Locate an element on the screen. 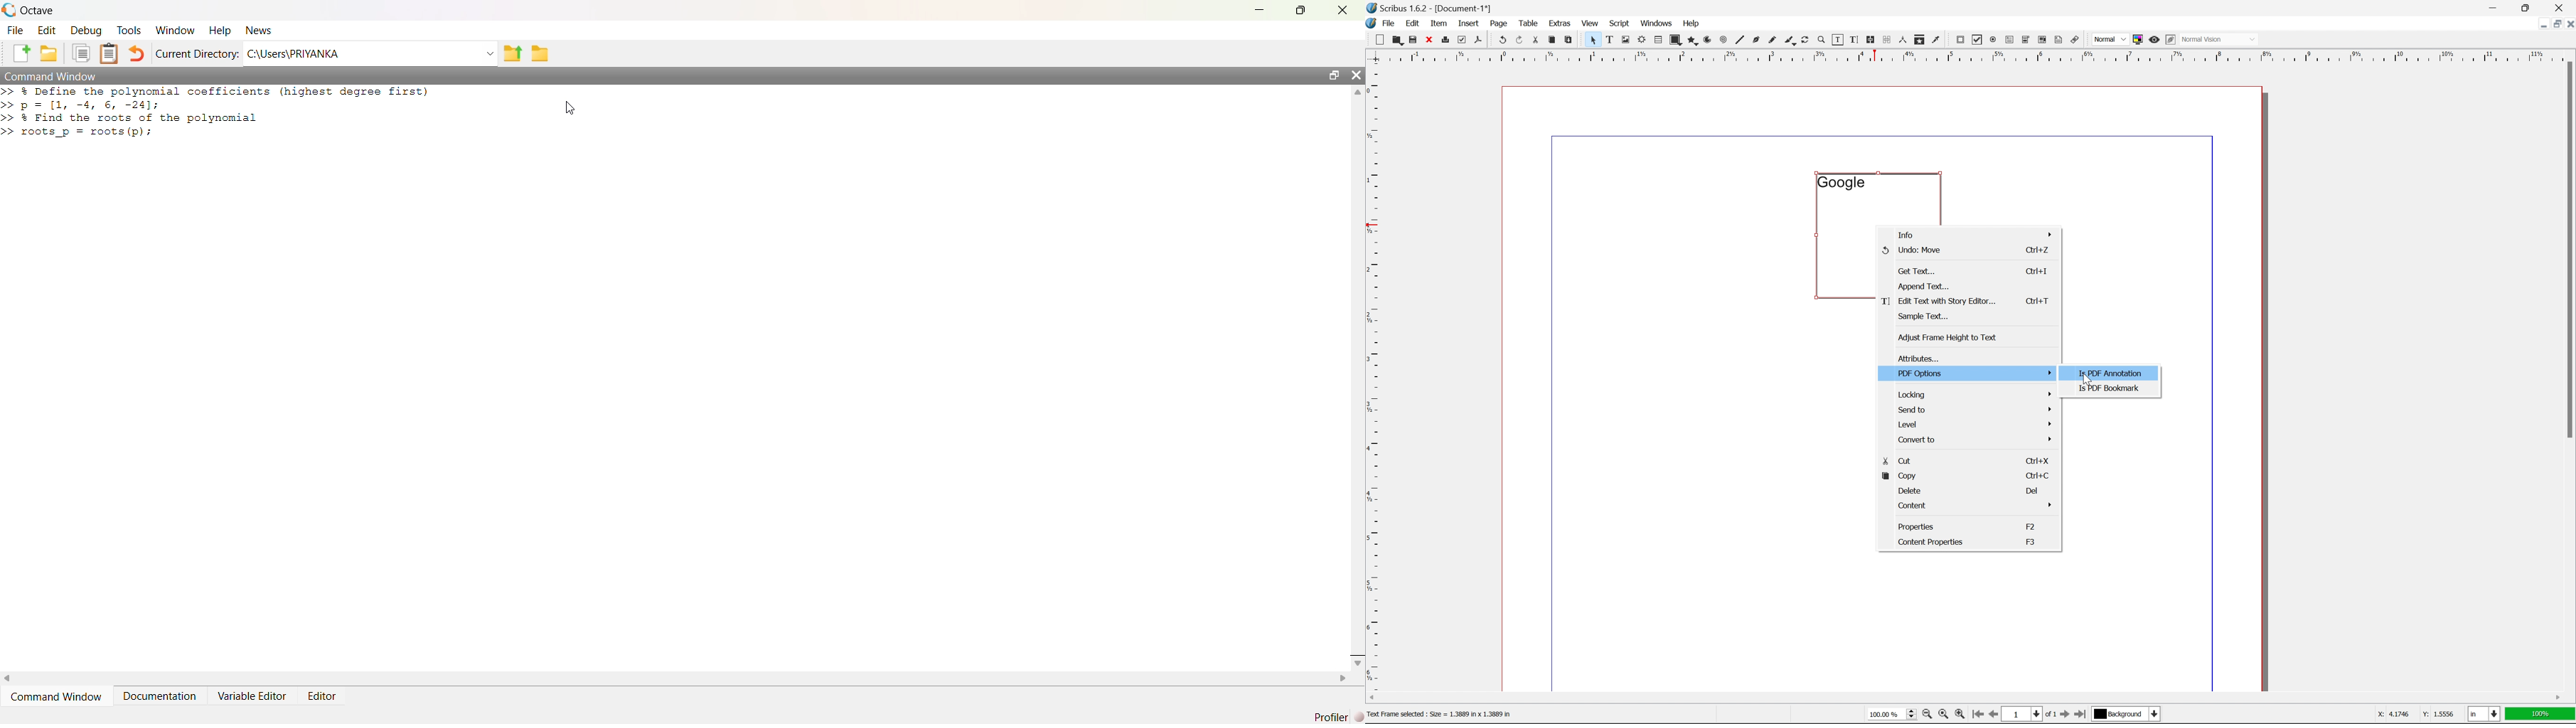 The height and width of the screenshot is (728, 2576). Down Scroll is located at coordinates (1357, 664).